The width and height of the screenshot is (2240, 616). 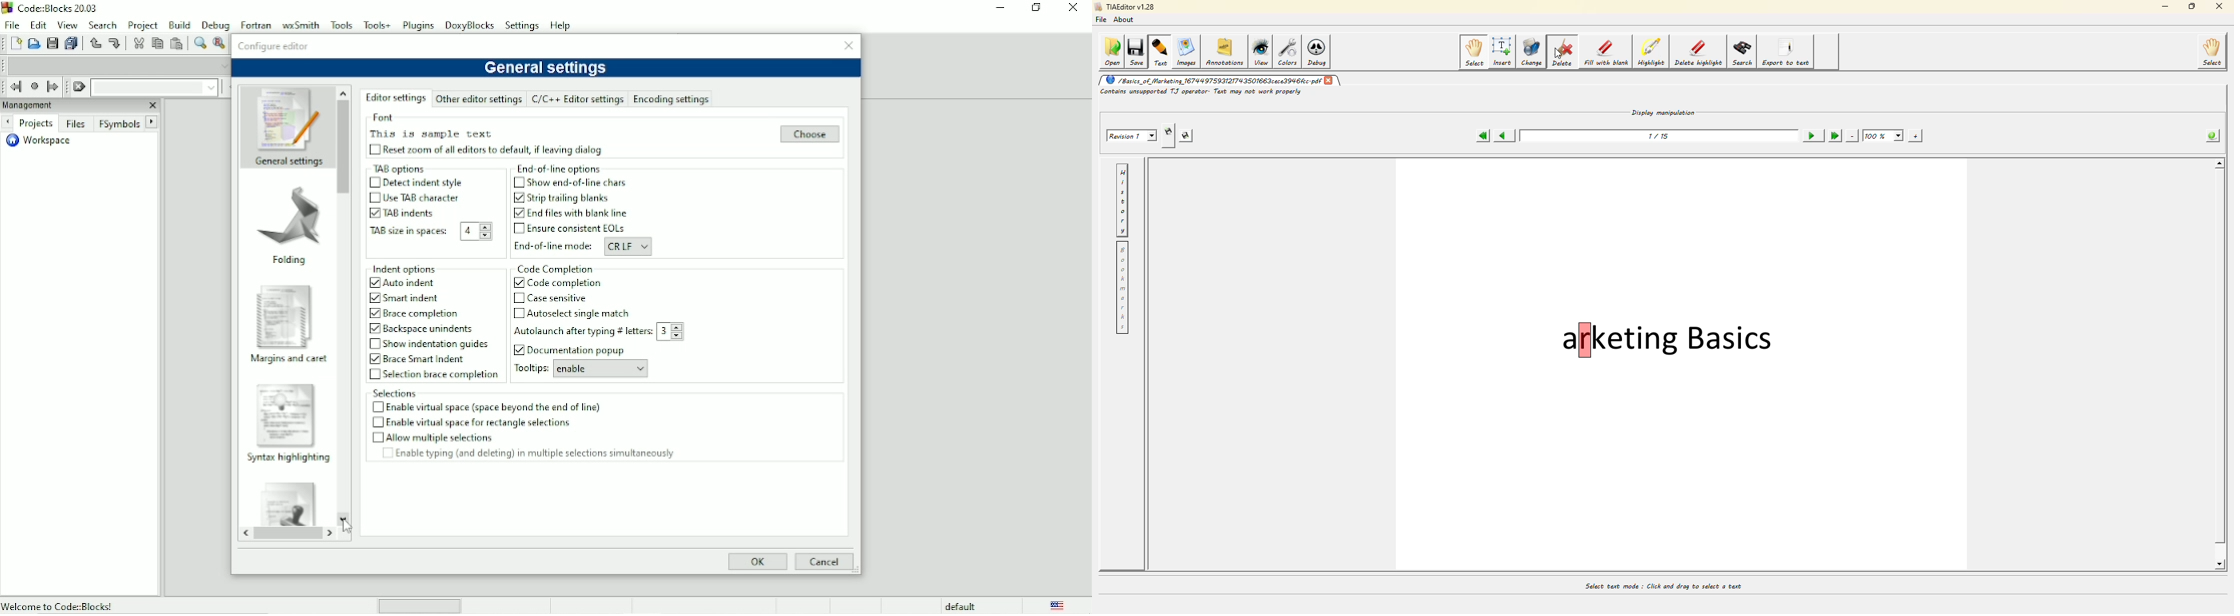 I want to click on delete highlight, so click(x=1698, y=52).